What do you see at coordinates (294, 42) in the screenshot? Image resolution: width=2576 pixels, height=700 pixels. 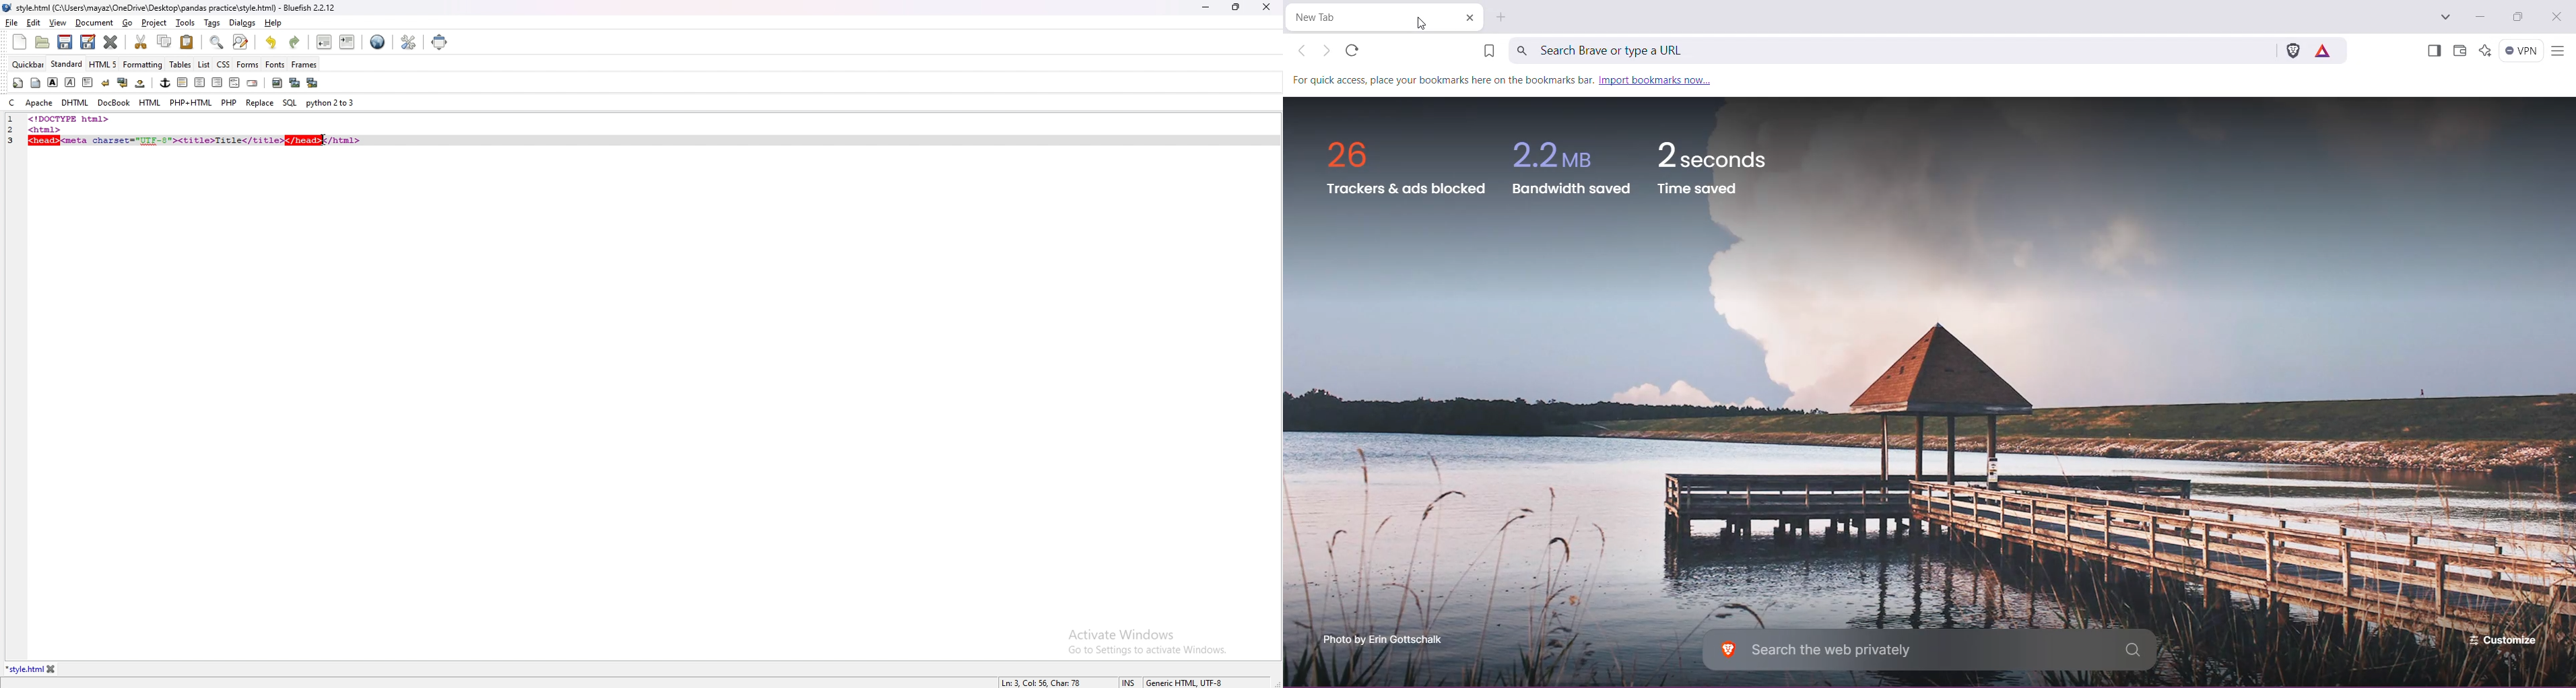 I see `redo` at bounding box center [294, 42].